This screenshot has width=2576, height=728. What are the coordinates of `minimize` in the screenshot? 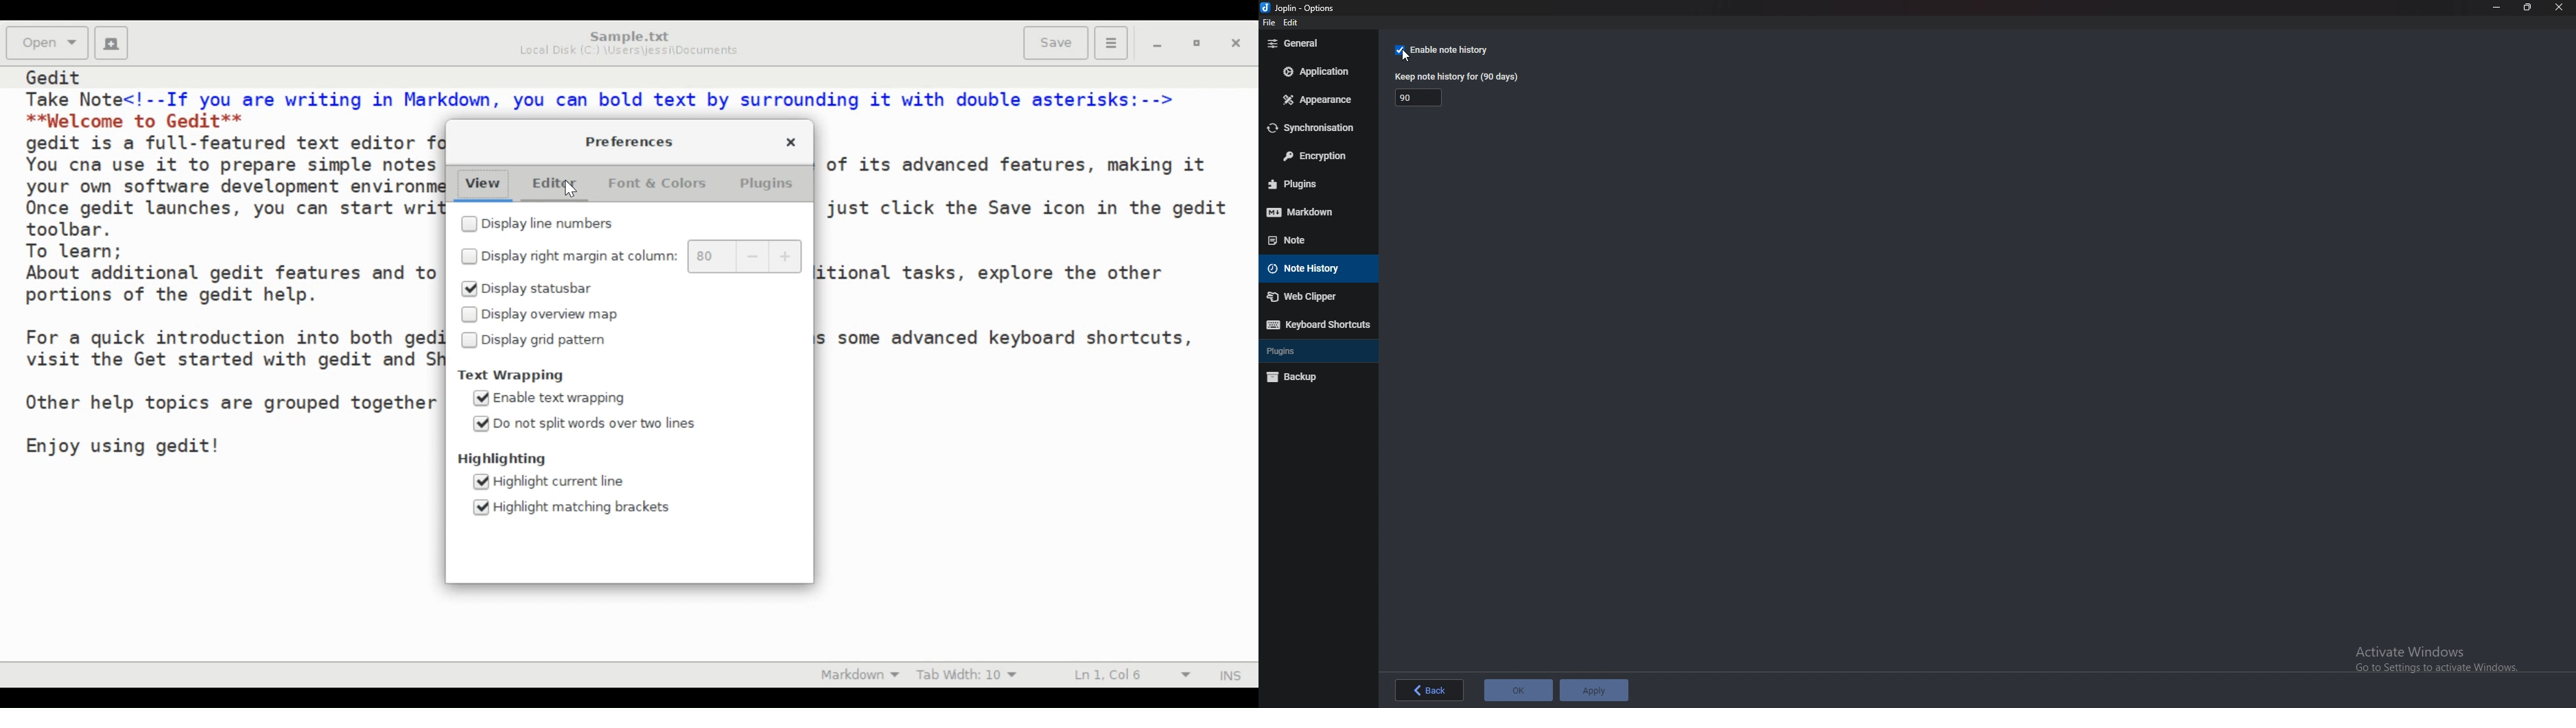 It's located at (2498, 7).